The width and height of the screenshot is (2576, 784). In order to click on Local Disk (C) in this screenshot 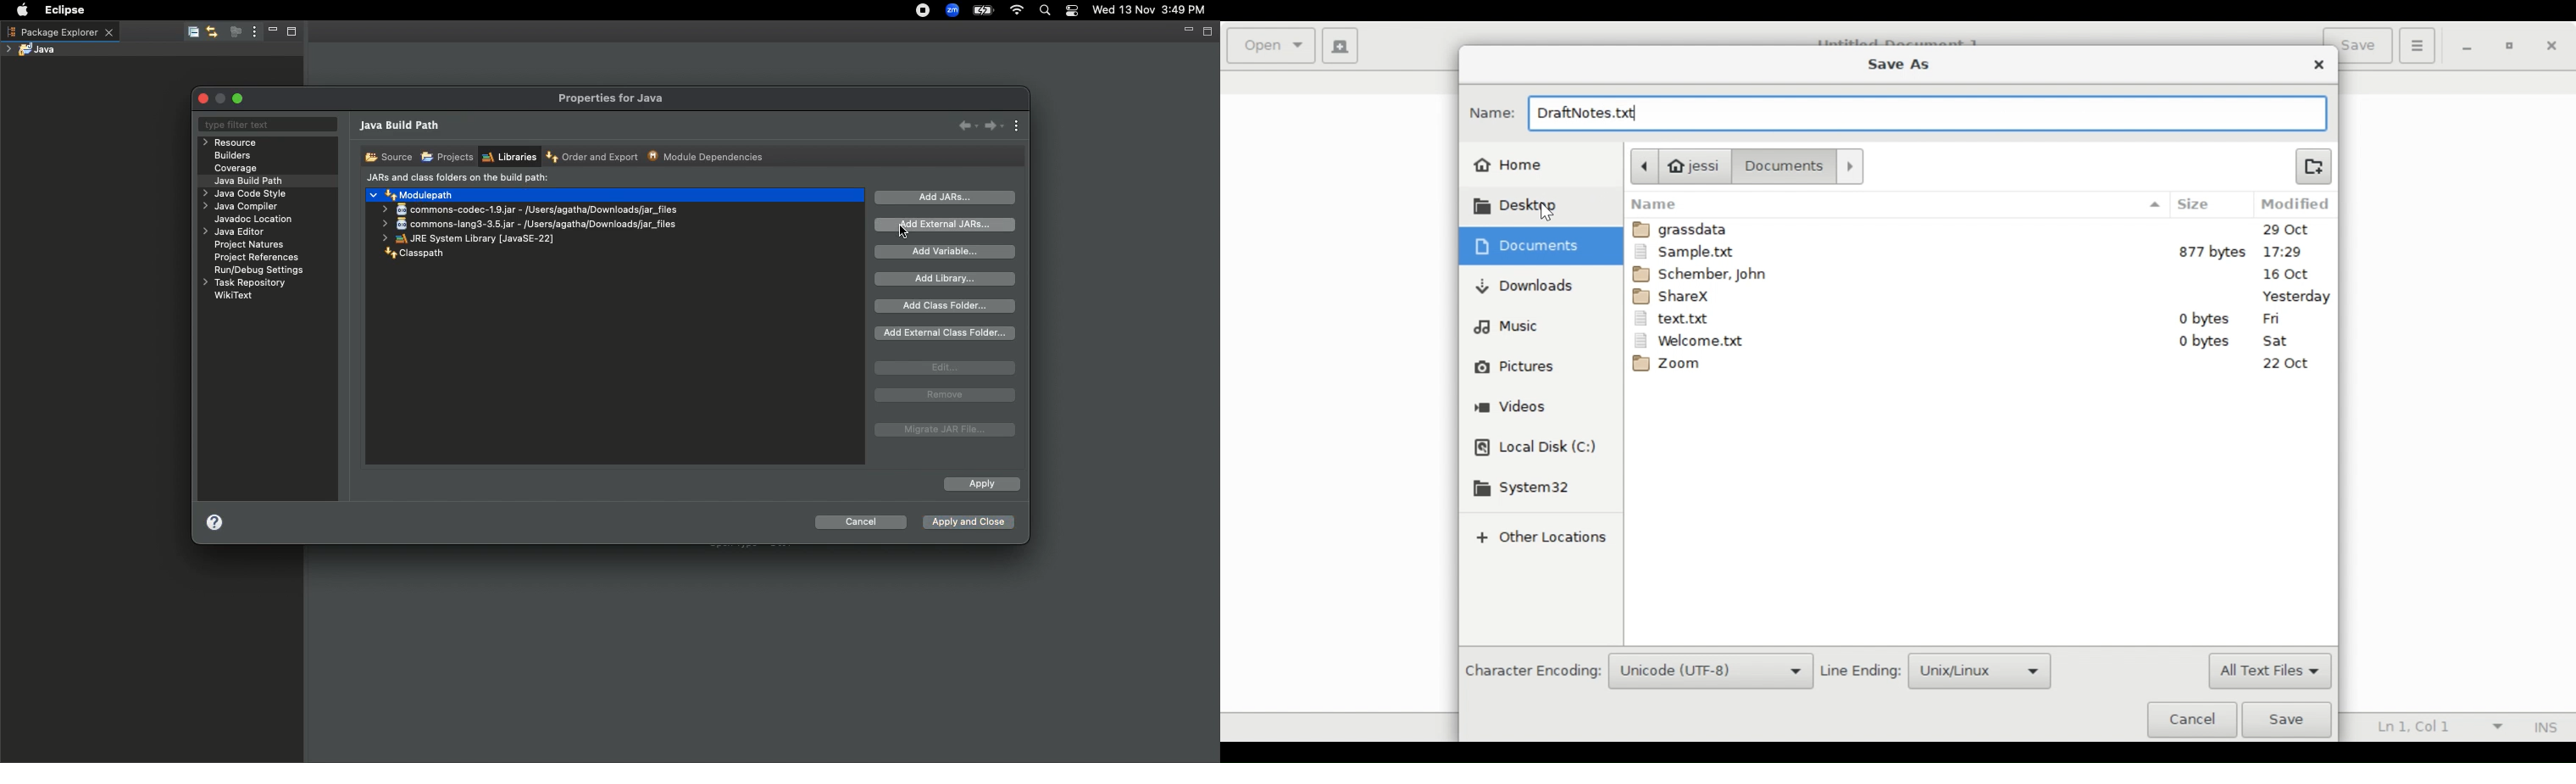, I will do `click(1537, 449)`.